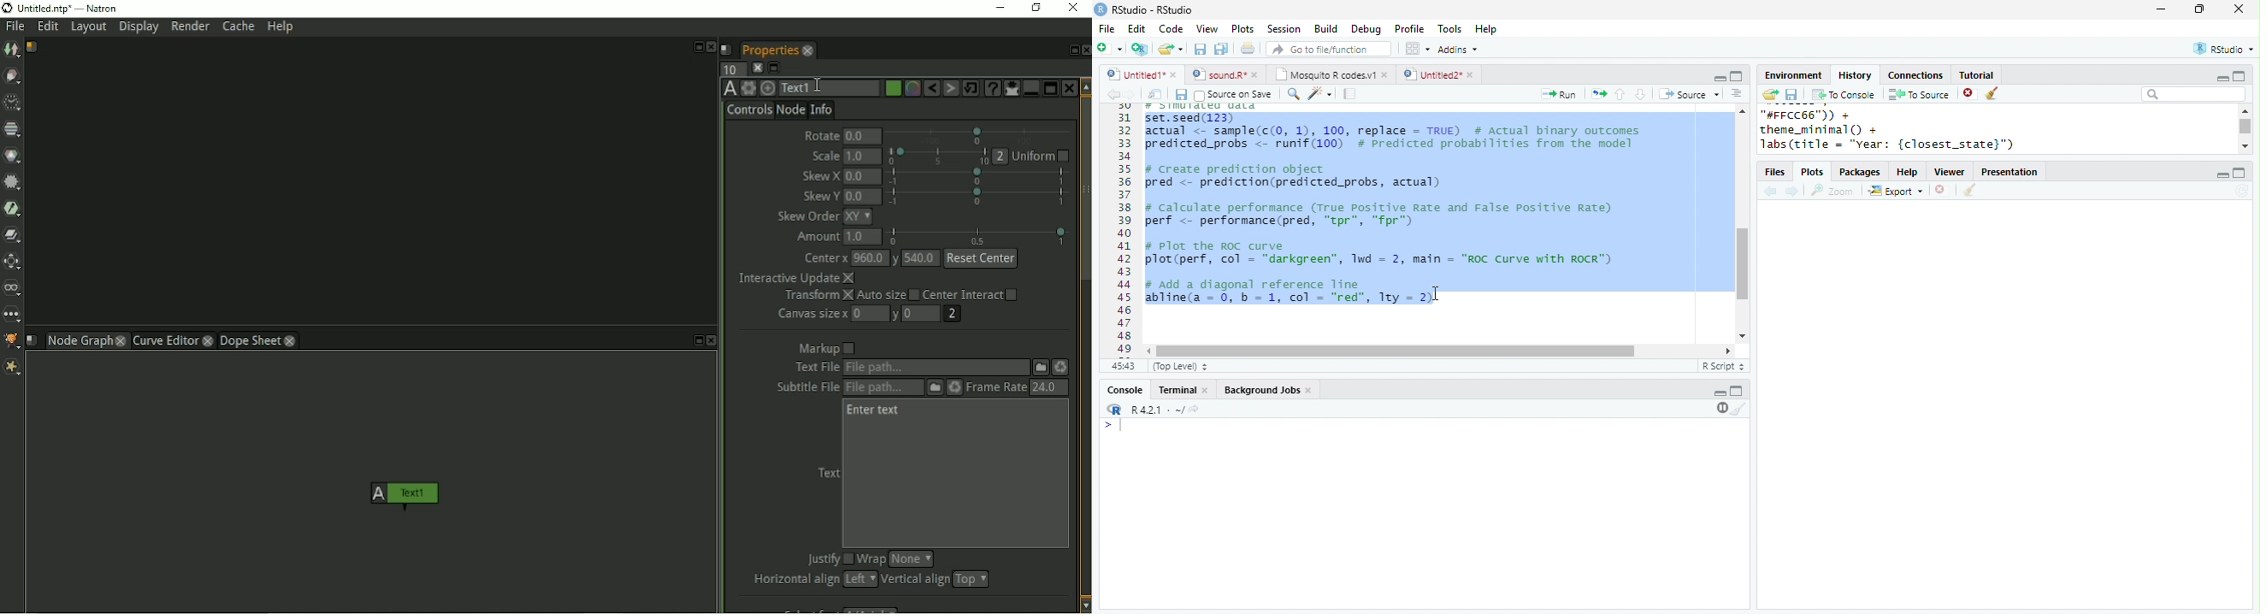 The image size is (2268, 616). Describe the element at coordinates (1770, 192) in the screenshot. I see `back` at that location.